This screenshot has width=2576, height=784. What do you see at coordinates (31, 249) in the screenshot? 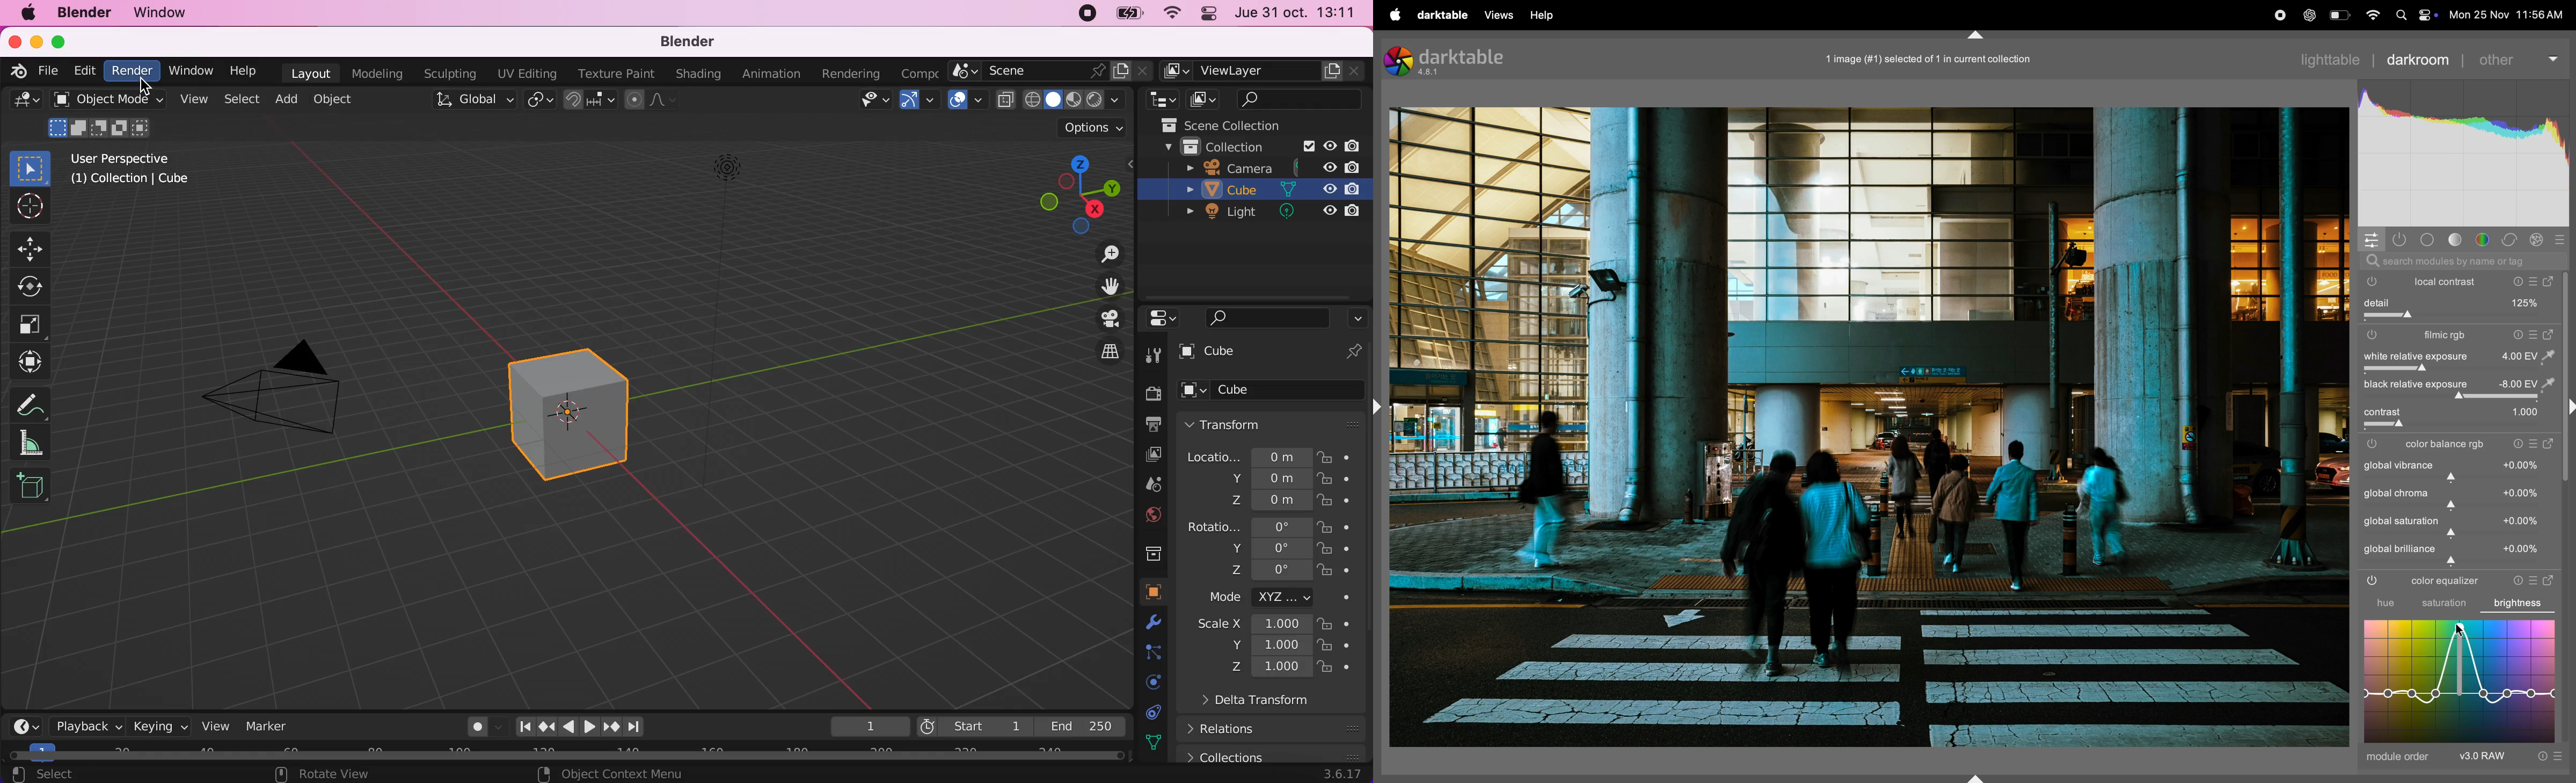
I see `move` at bounding box center [31, 249].